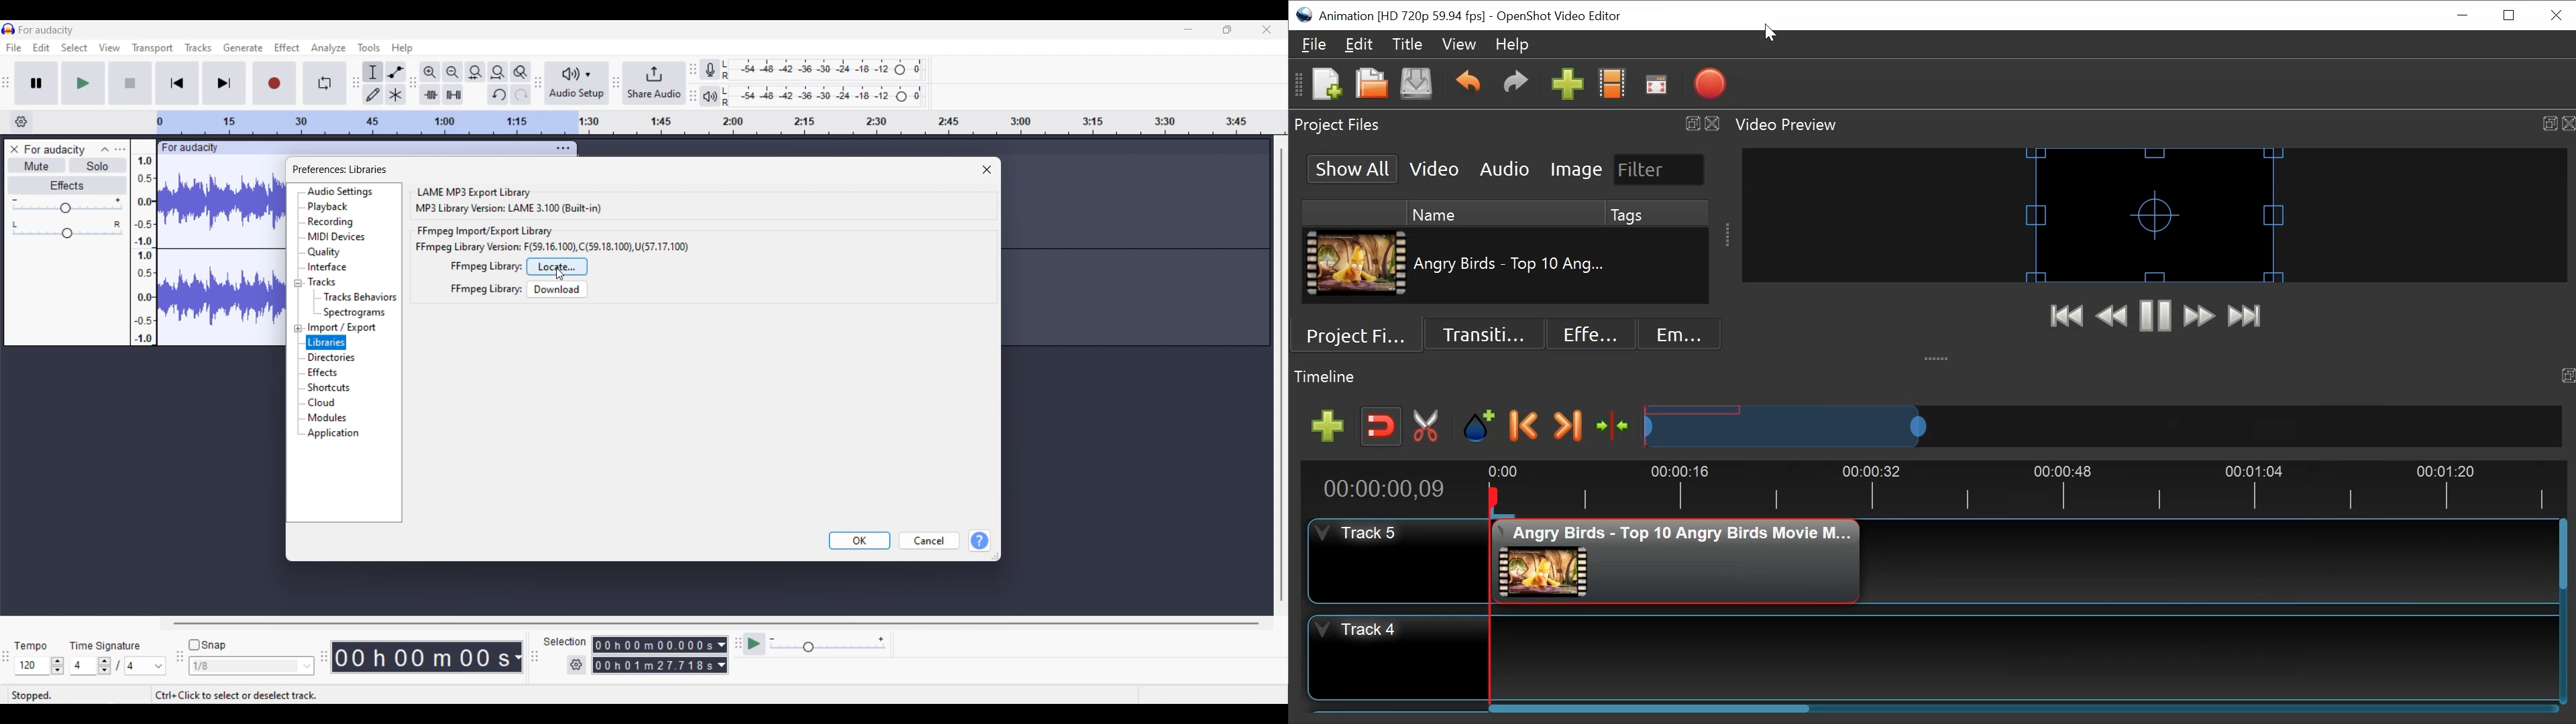 The height and width of the screenshot is (728, 2576). What do you see at coordinates (552, 247) in the screenshot?
I see `FFmpeg library version: F(59.16.100), C(59.18.100), U(57.17.100)` at bounding box center [552, 247].